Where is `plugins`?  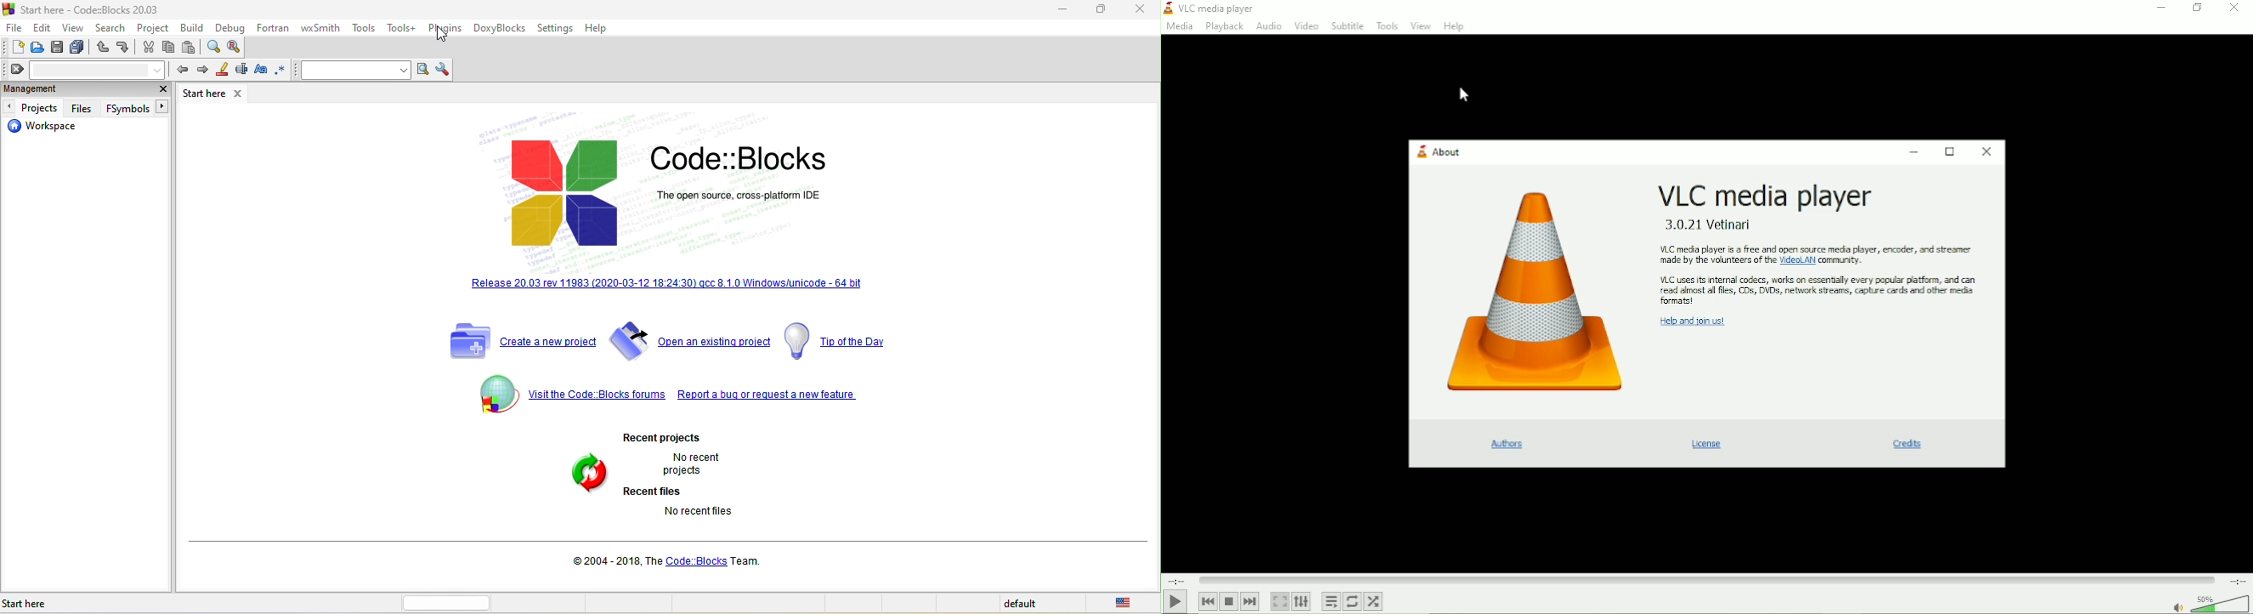 plugins is located at coordinates (447, 29).